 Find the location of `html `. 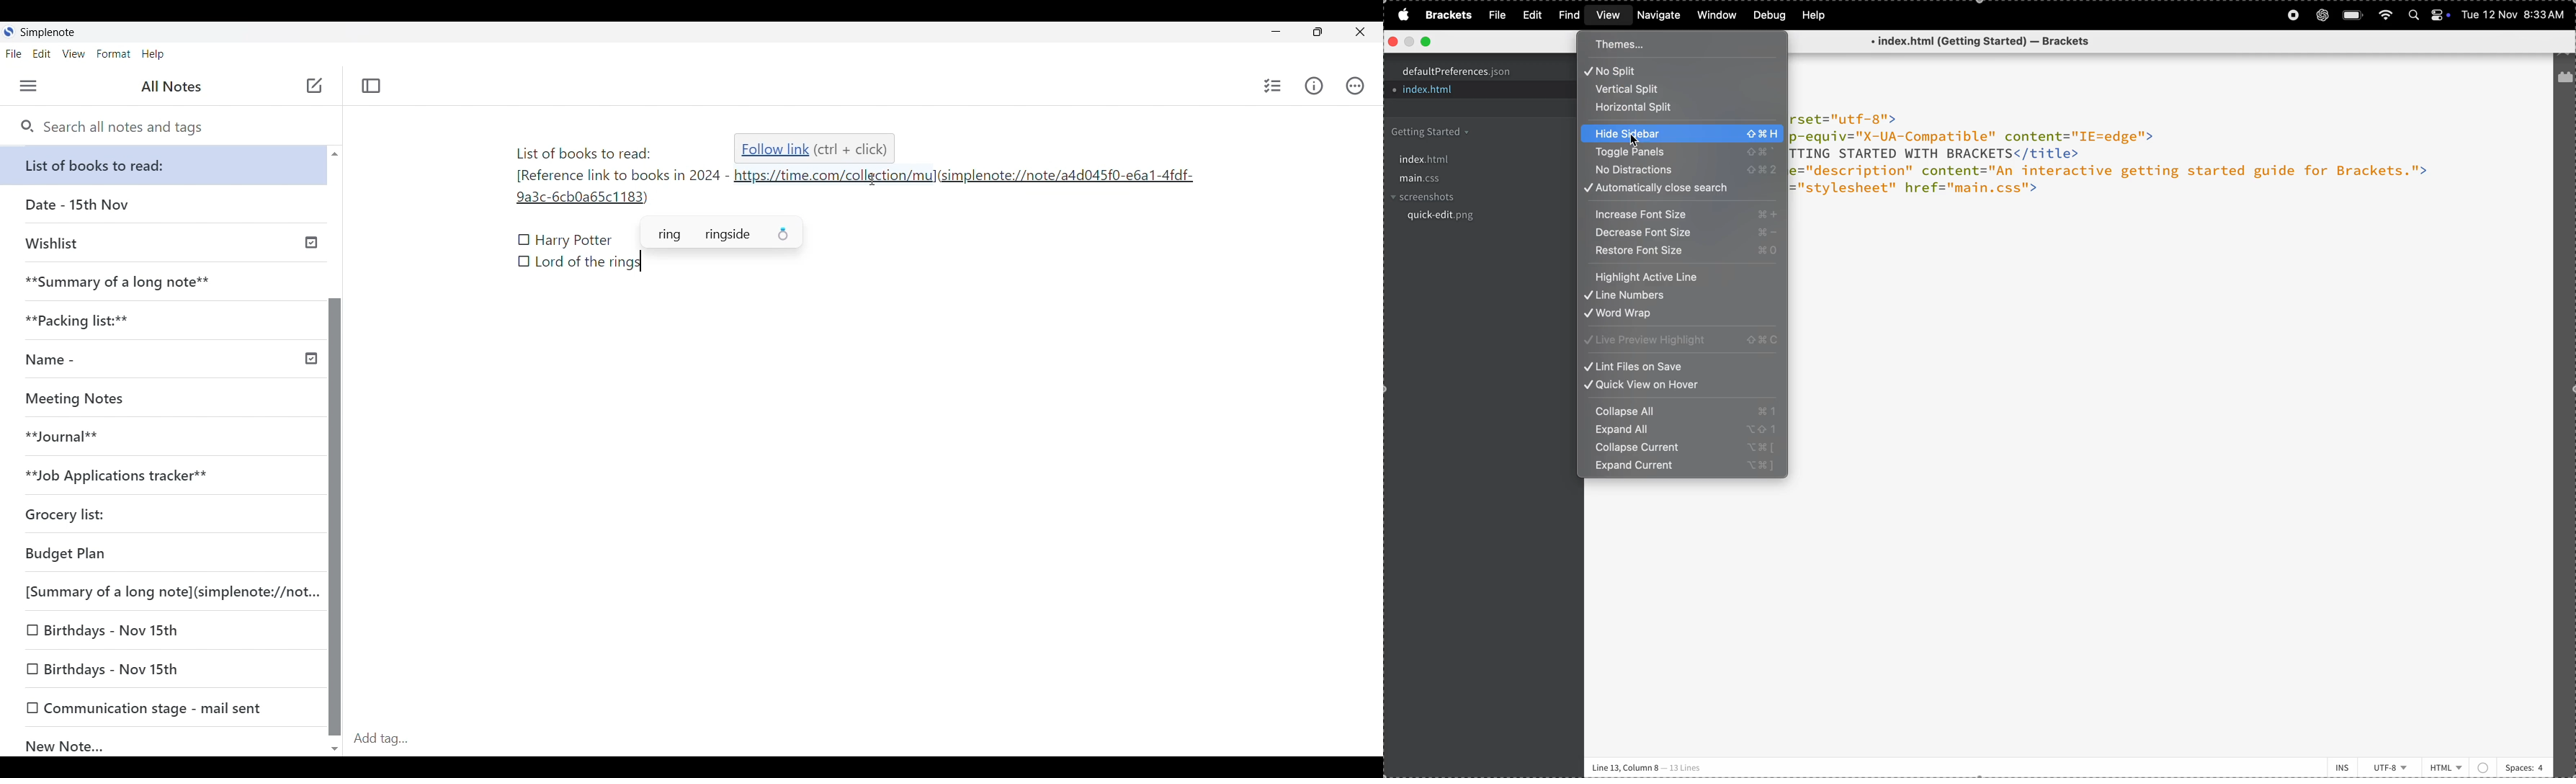

html  is located at coordinates (2459, 765).